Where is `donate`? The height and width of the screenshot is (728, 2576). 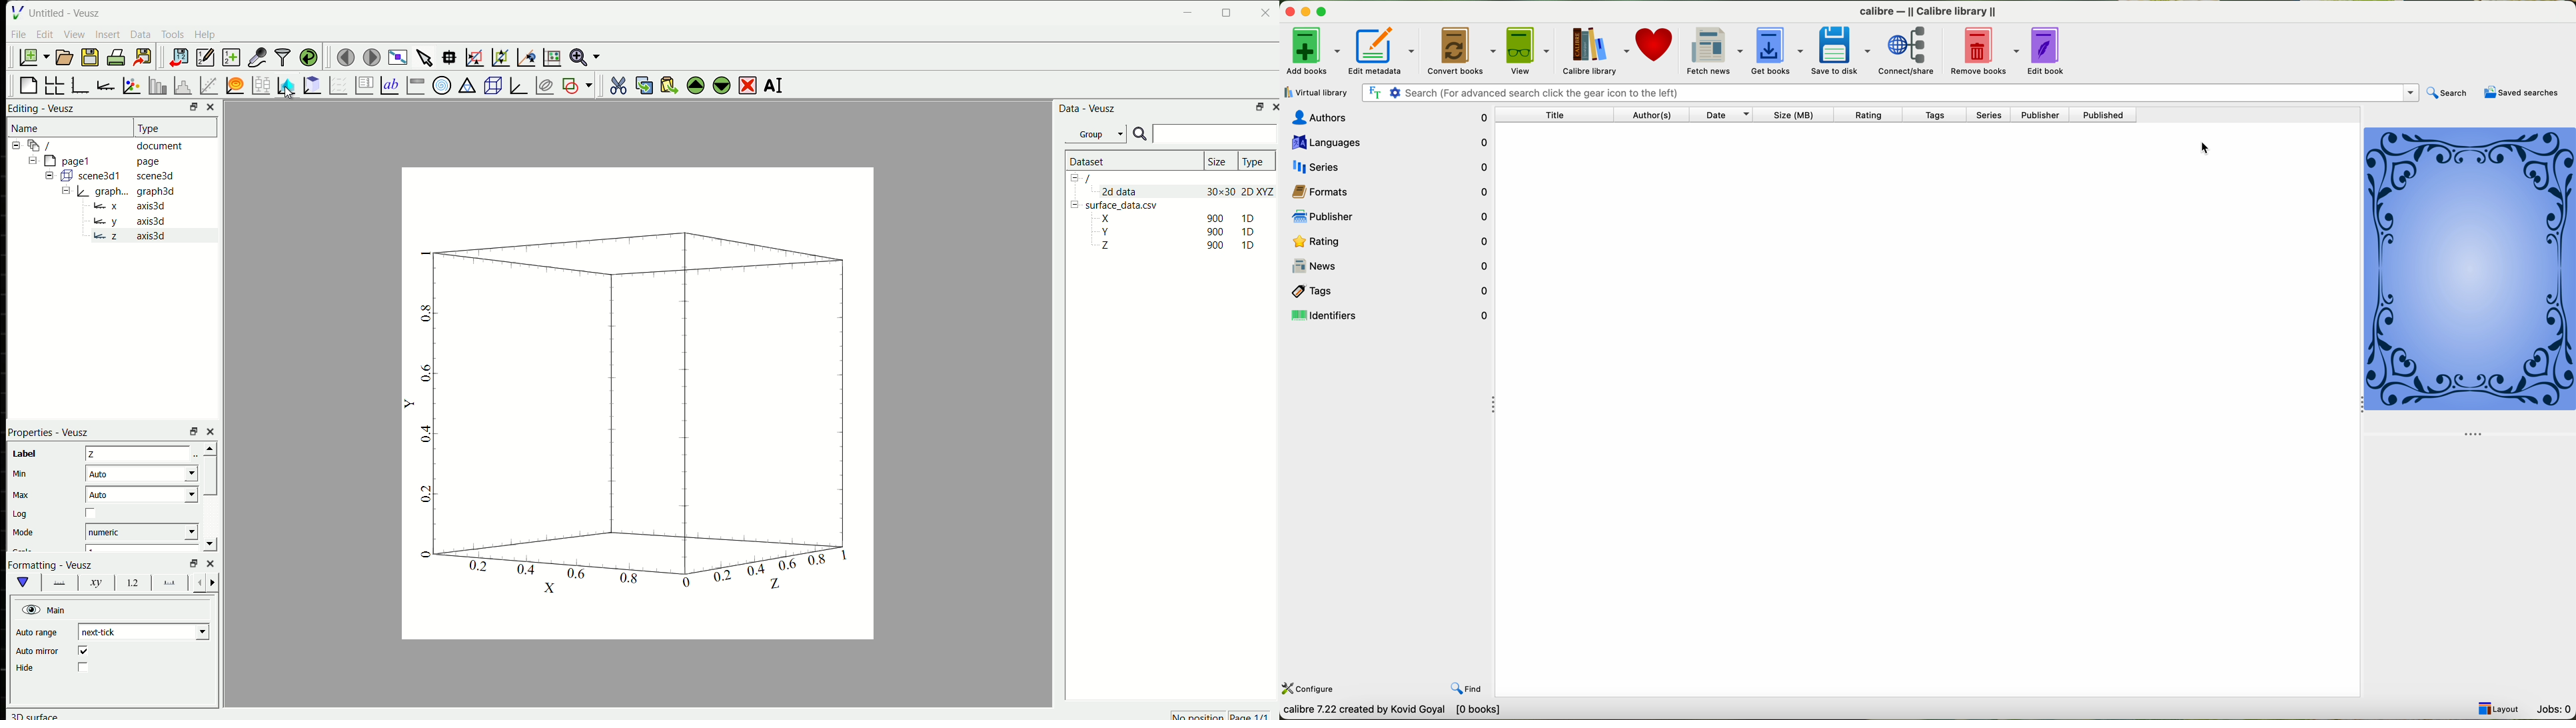 donate is located at coordinates (1657, 45).